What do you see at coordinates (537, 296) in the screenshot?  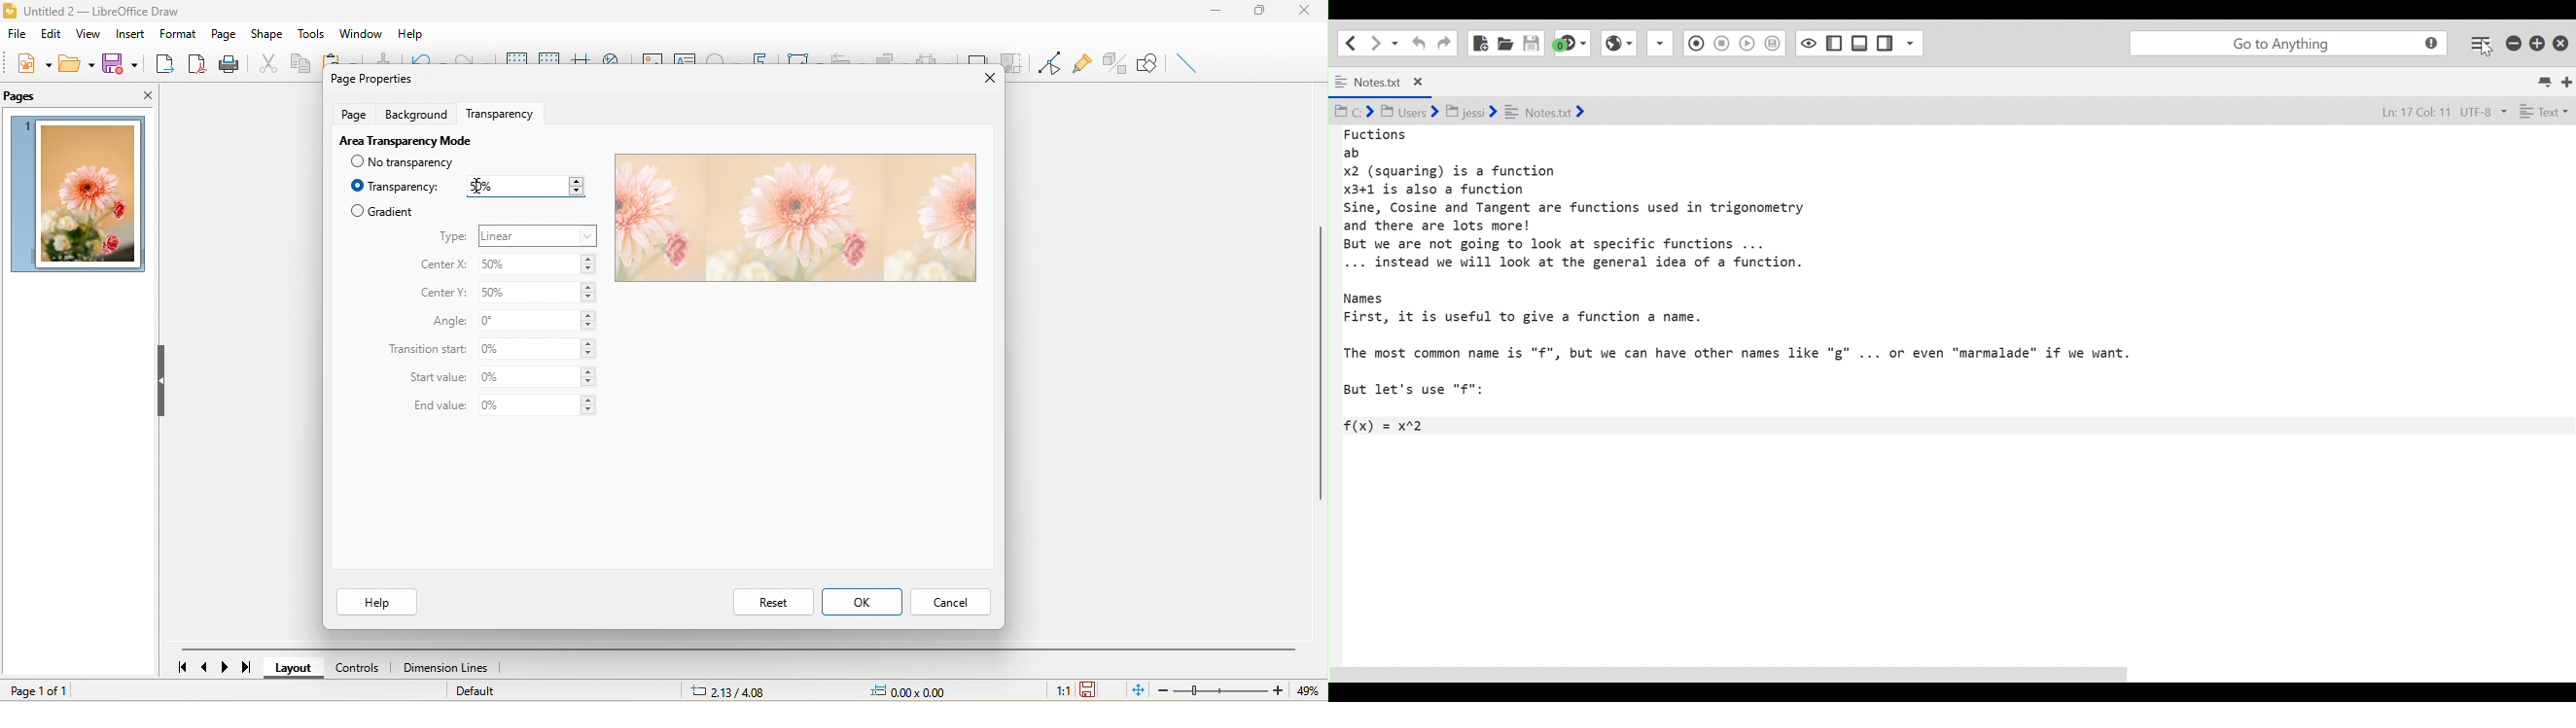 I see `50%` at bounding box center [537, 296].